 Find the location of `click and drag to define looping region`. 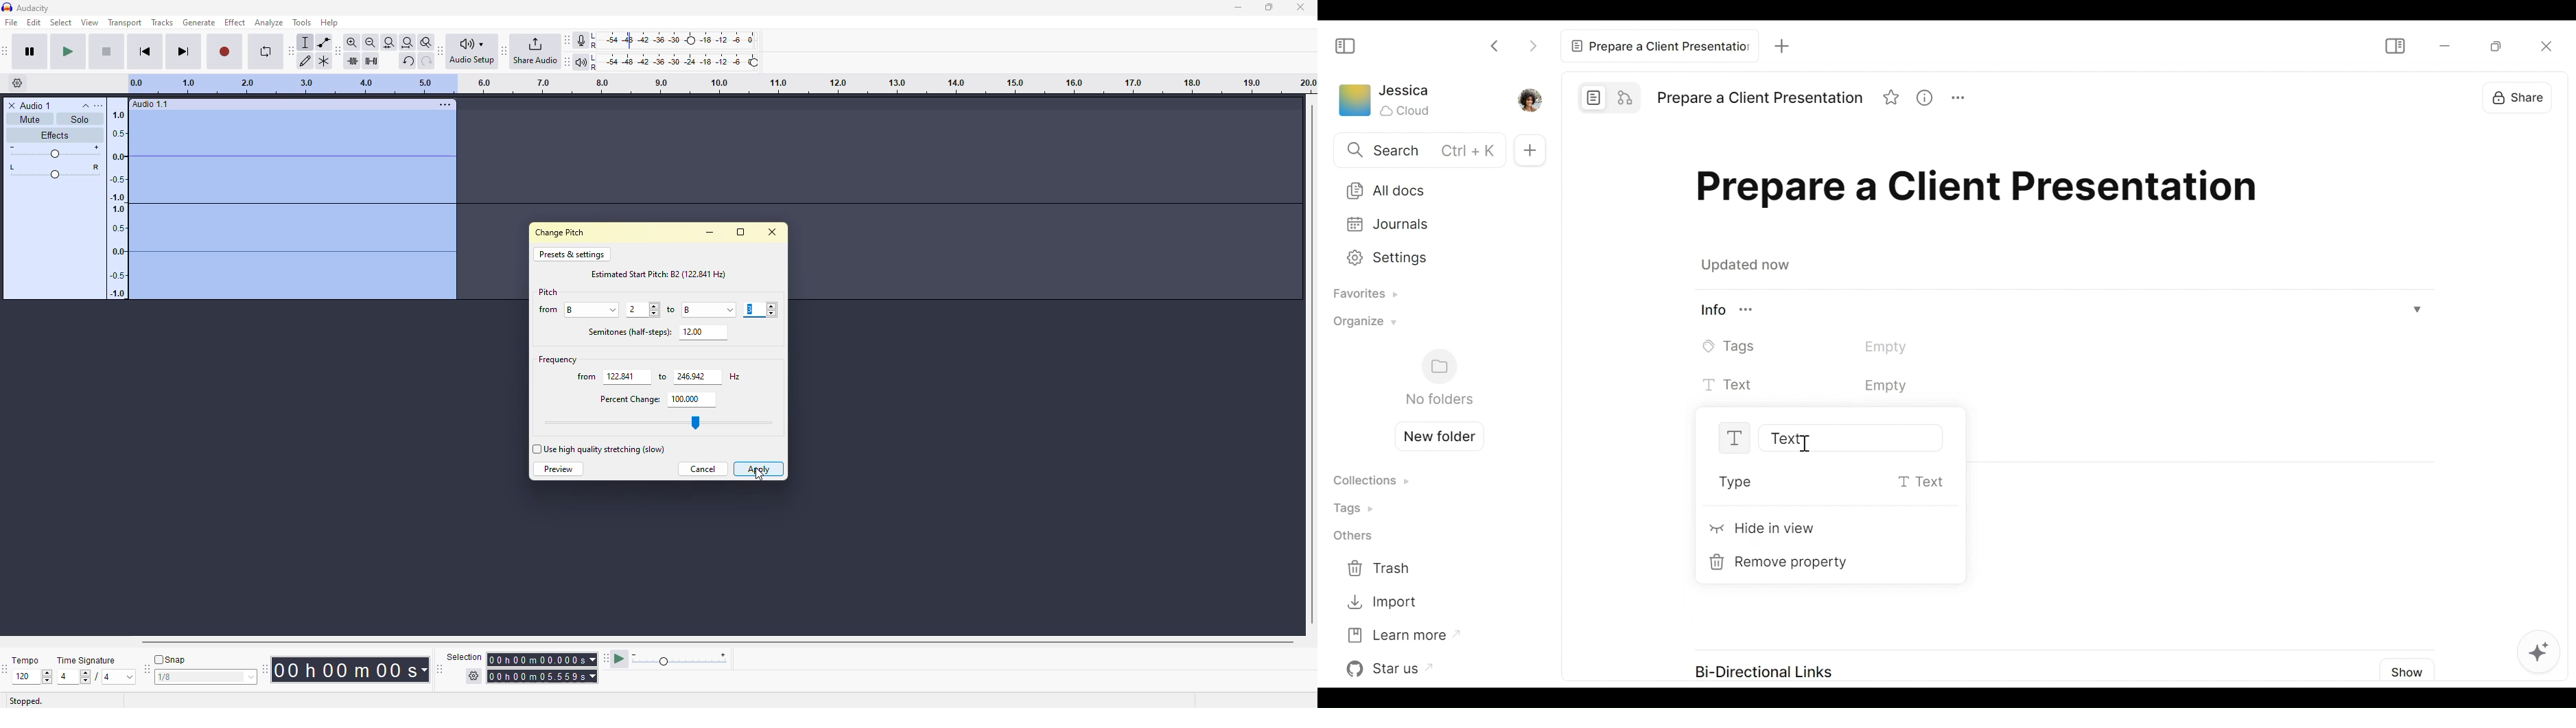

click and drag to define looping region is located at coordinates (715, 84).